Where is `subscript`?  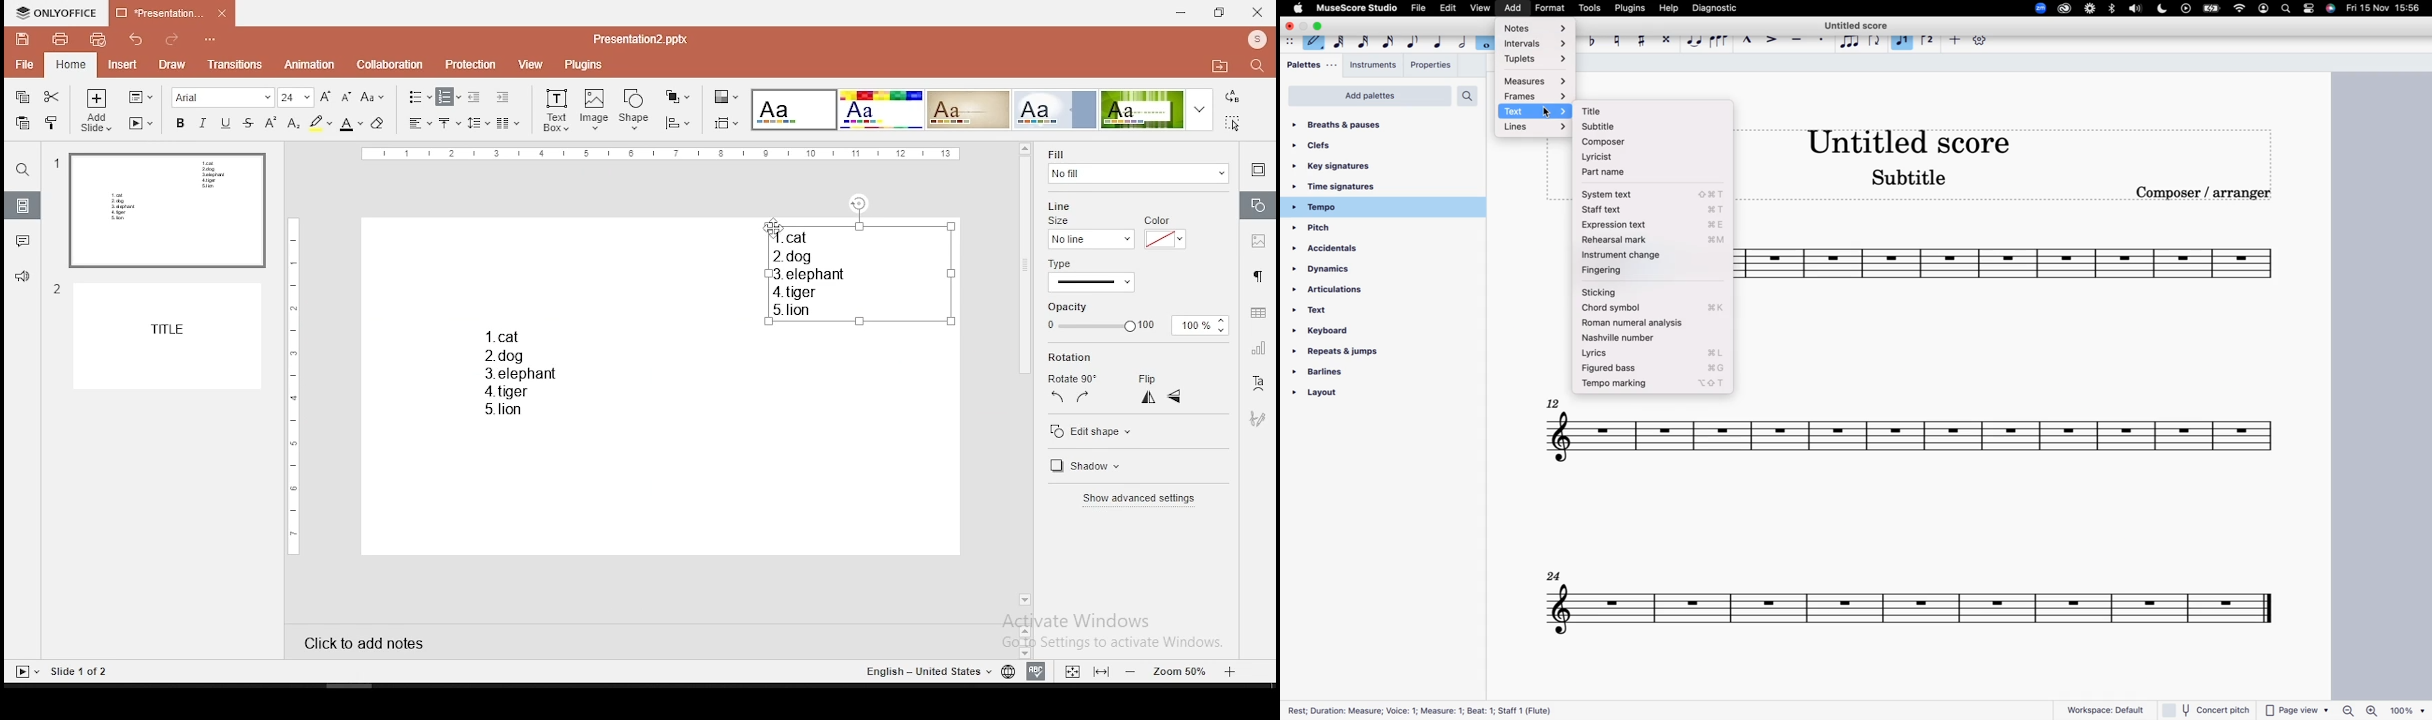
subscript is located at coordinates (293, 123).